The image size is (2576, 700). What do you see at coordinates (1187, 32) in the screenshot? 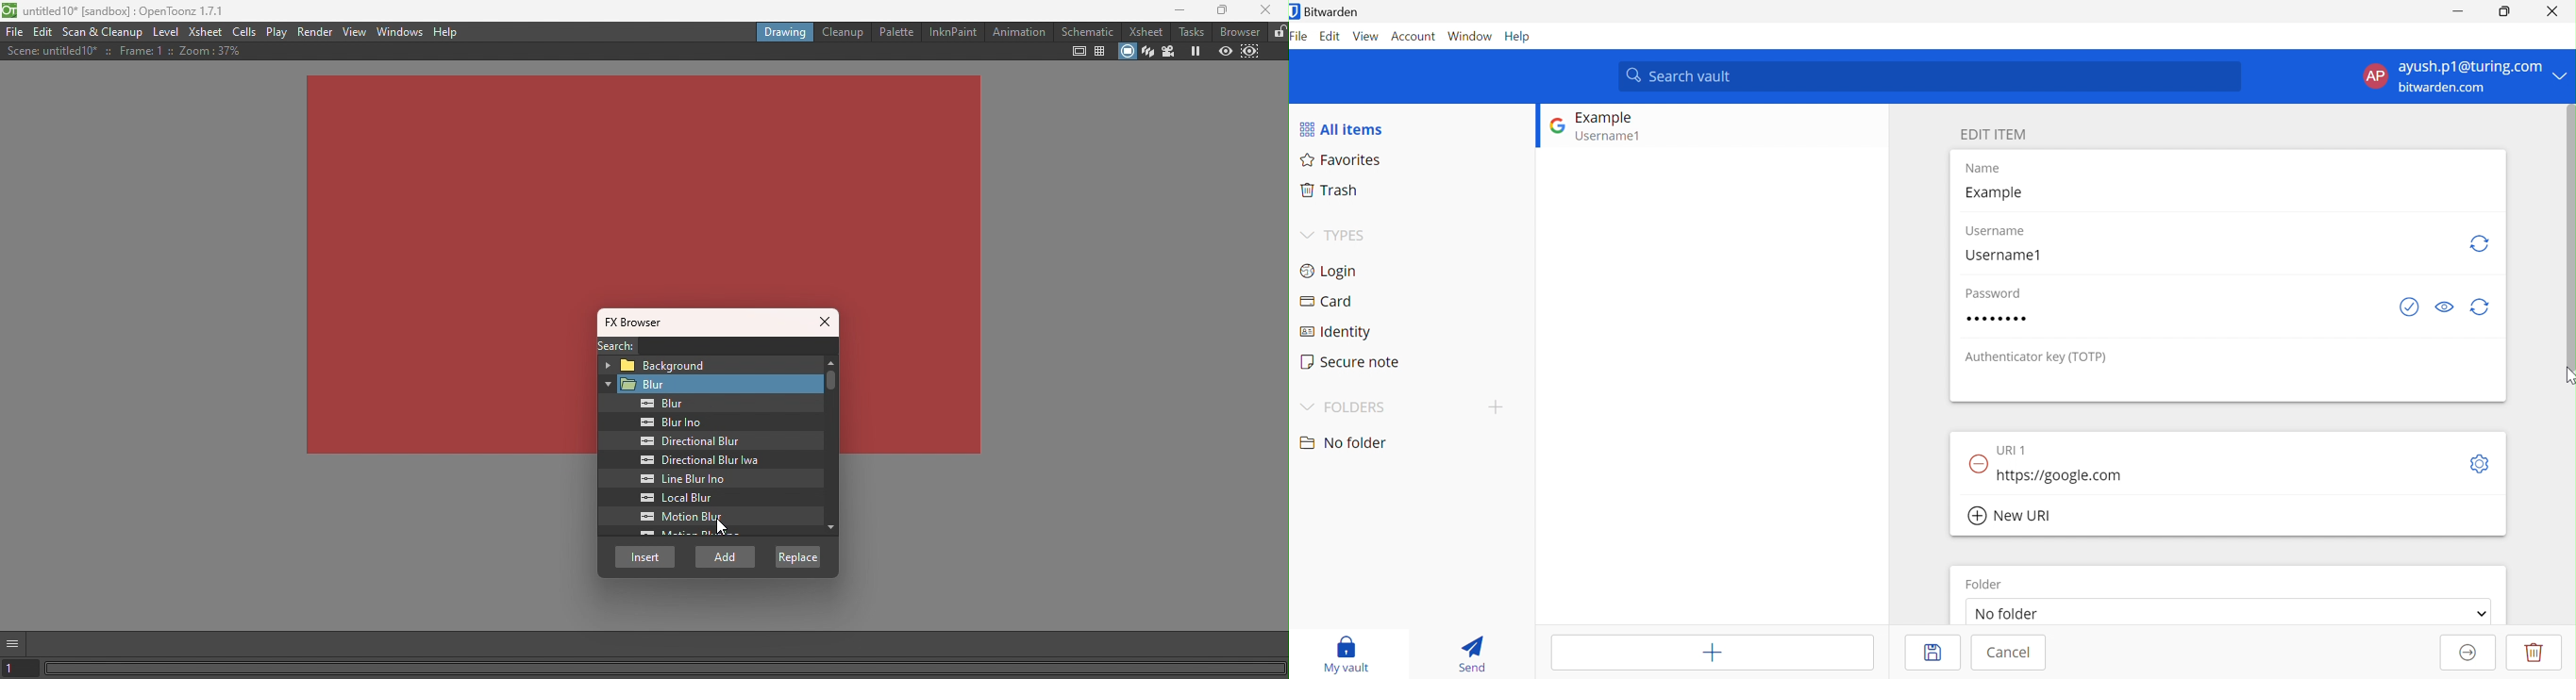
I see `Tasks` at bounding box center [1187, 32].